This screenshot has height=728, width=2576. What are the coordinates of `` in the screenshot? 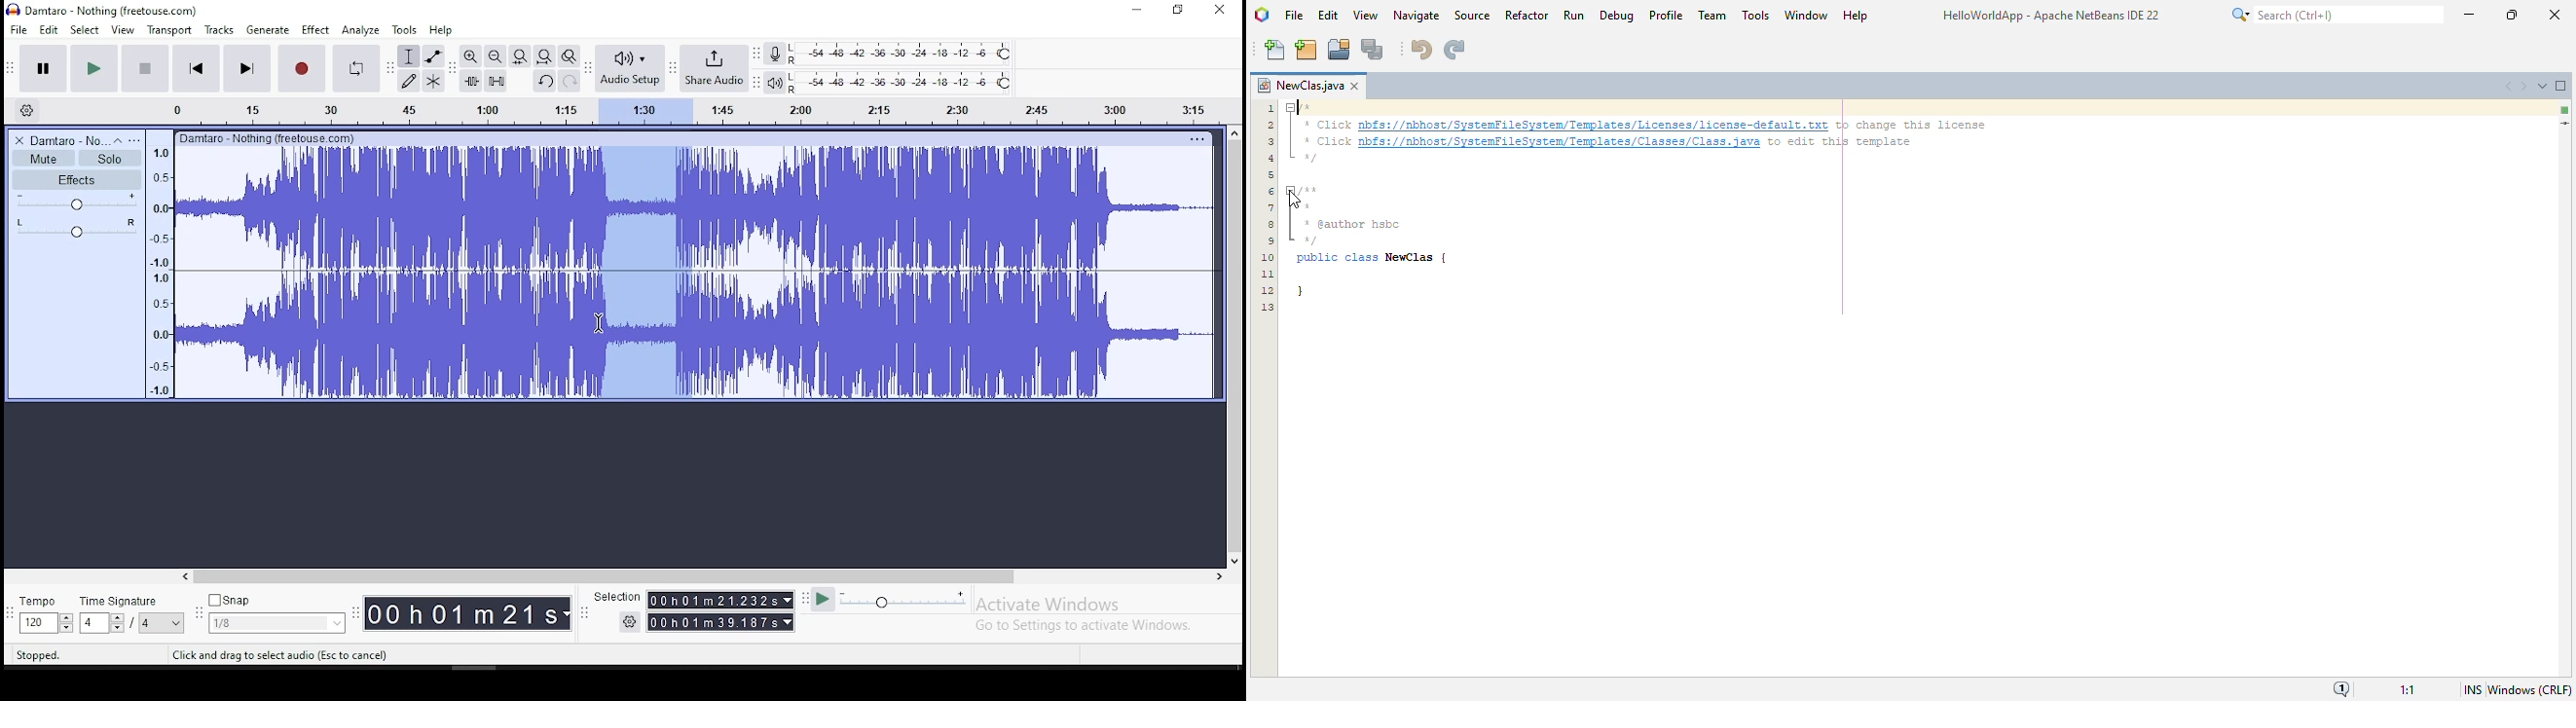 It's located at (8, 612).